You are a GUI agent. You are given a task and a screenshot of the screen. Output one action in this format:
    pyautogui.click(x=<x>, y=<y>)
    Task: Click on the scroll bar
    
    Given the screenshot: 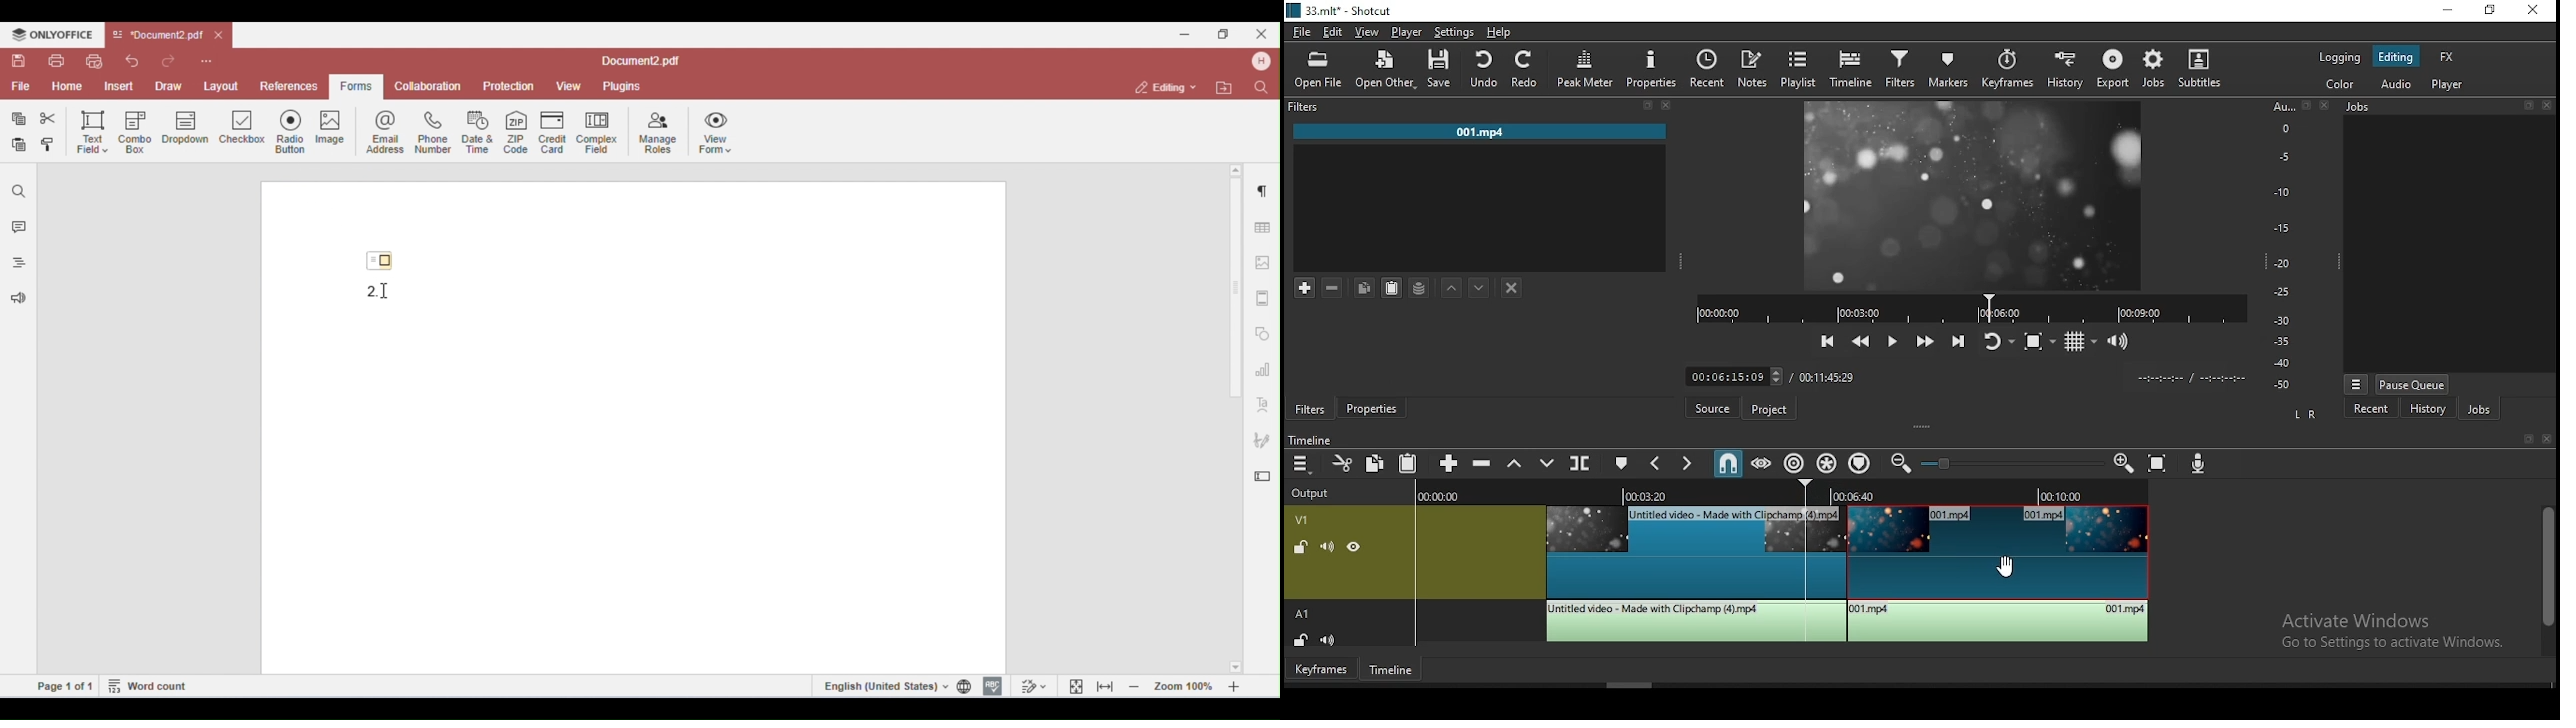 What is the action you would take?
    pyautogui.click(x=1635, y=683)
    